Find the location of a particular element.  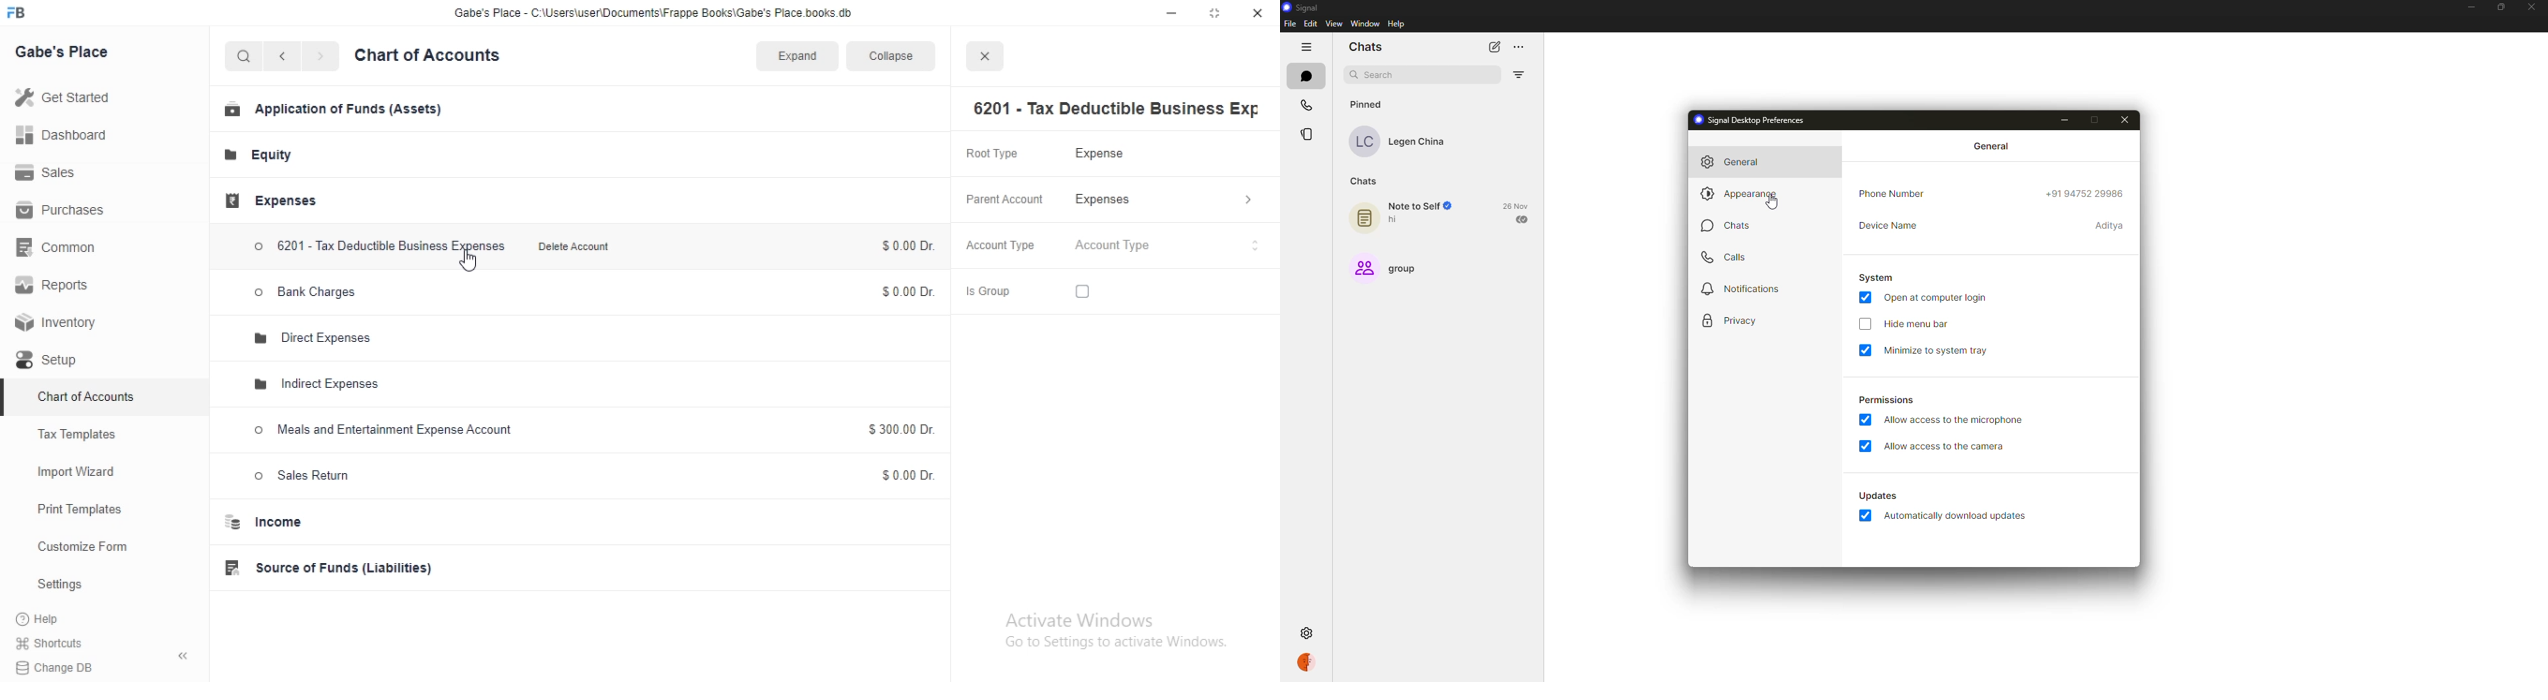

Collapse. is located at coordinates (1225, 57).